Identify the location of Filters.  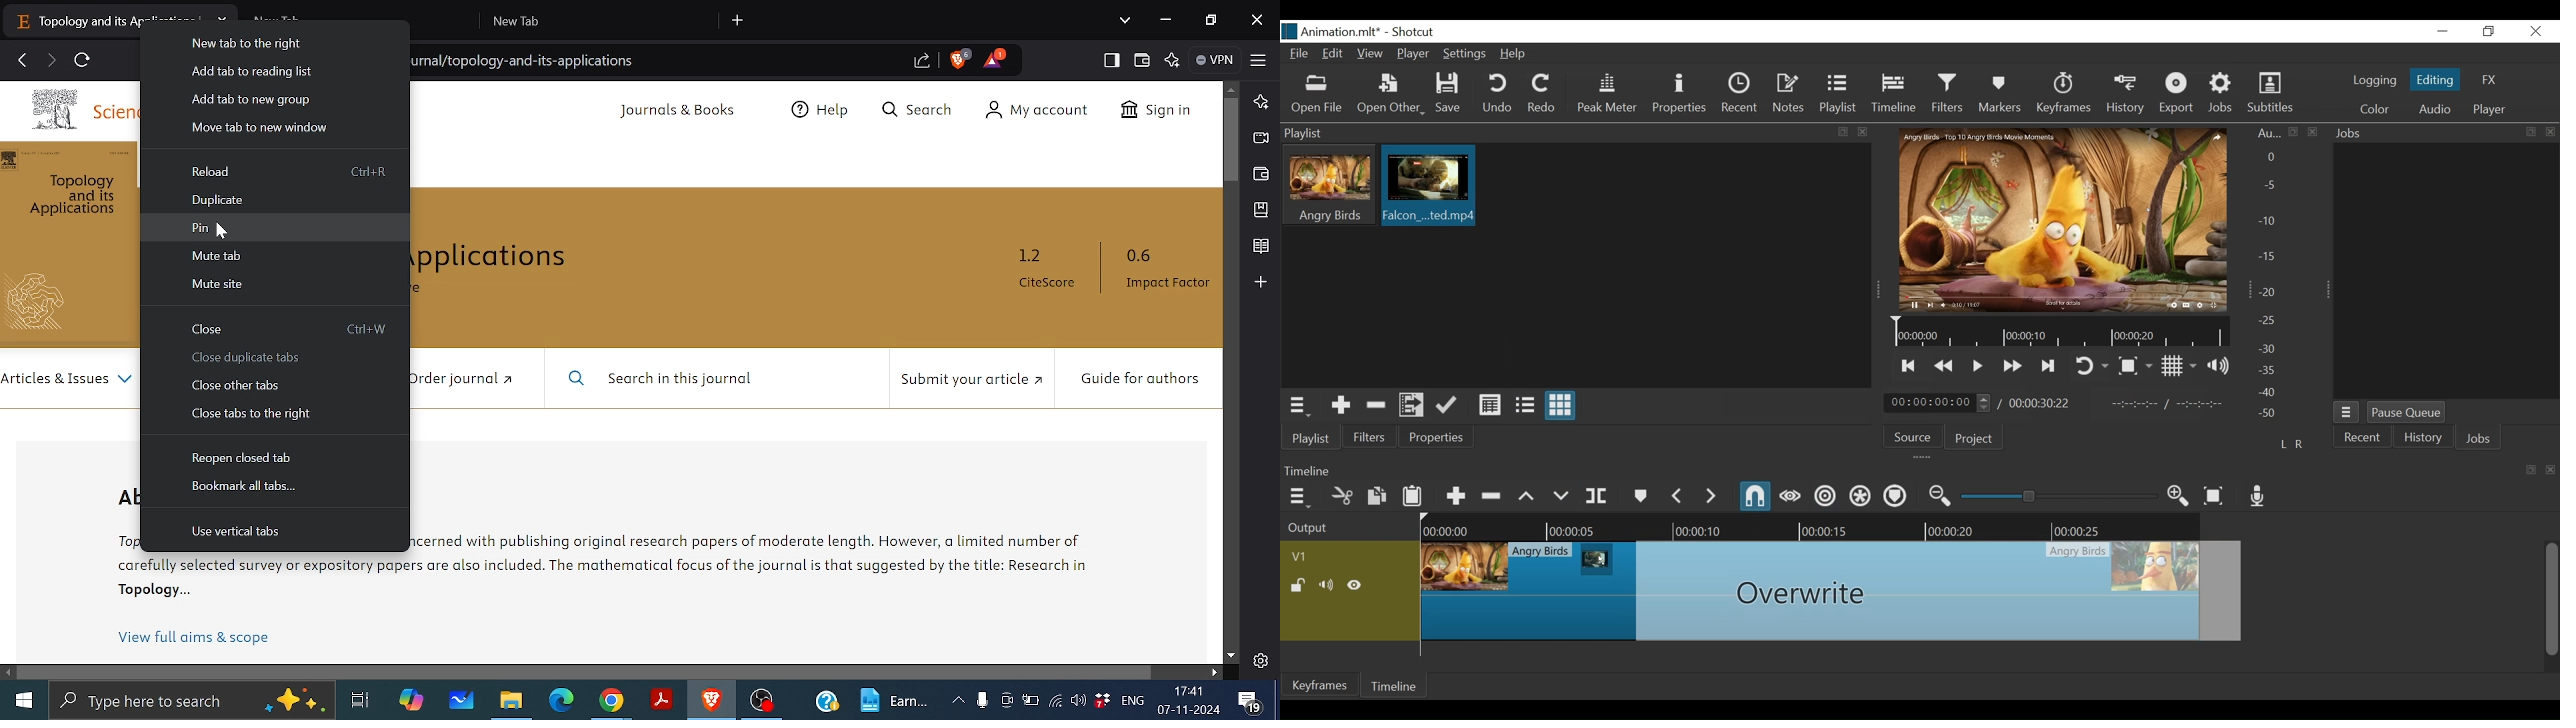
(1947, 93).